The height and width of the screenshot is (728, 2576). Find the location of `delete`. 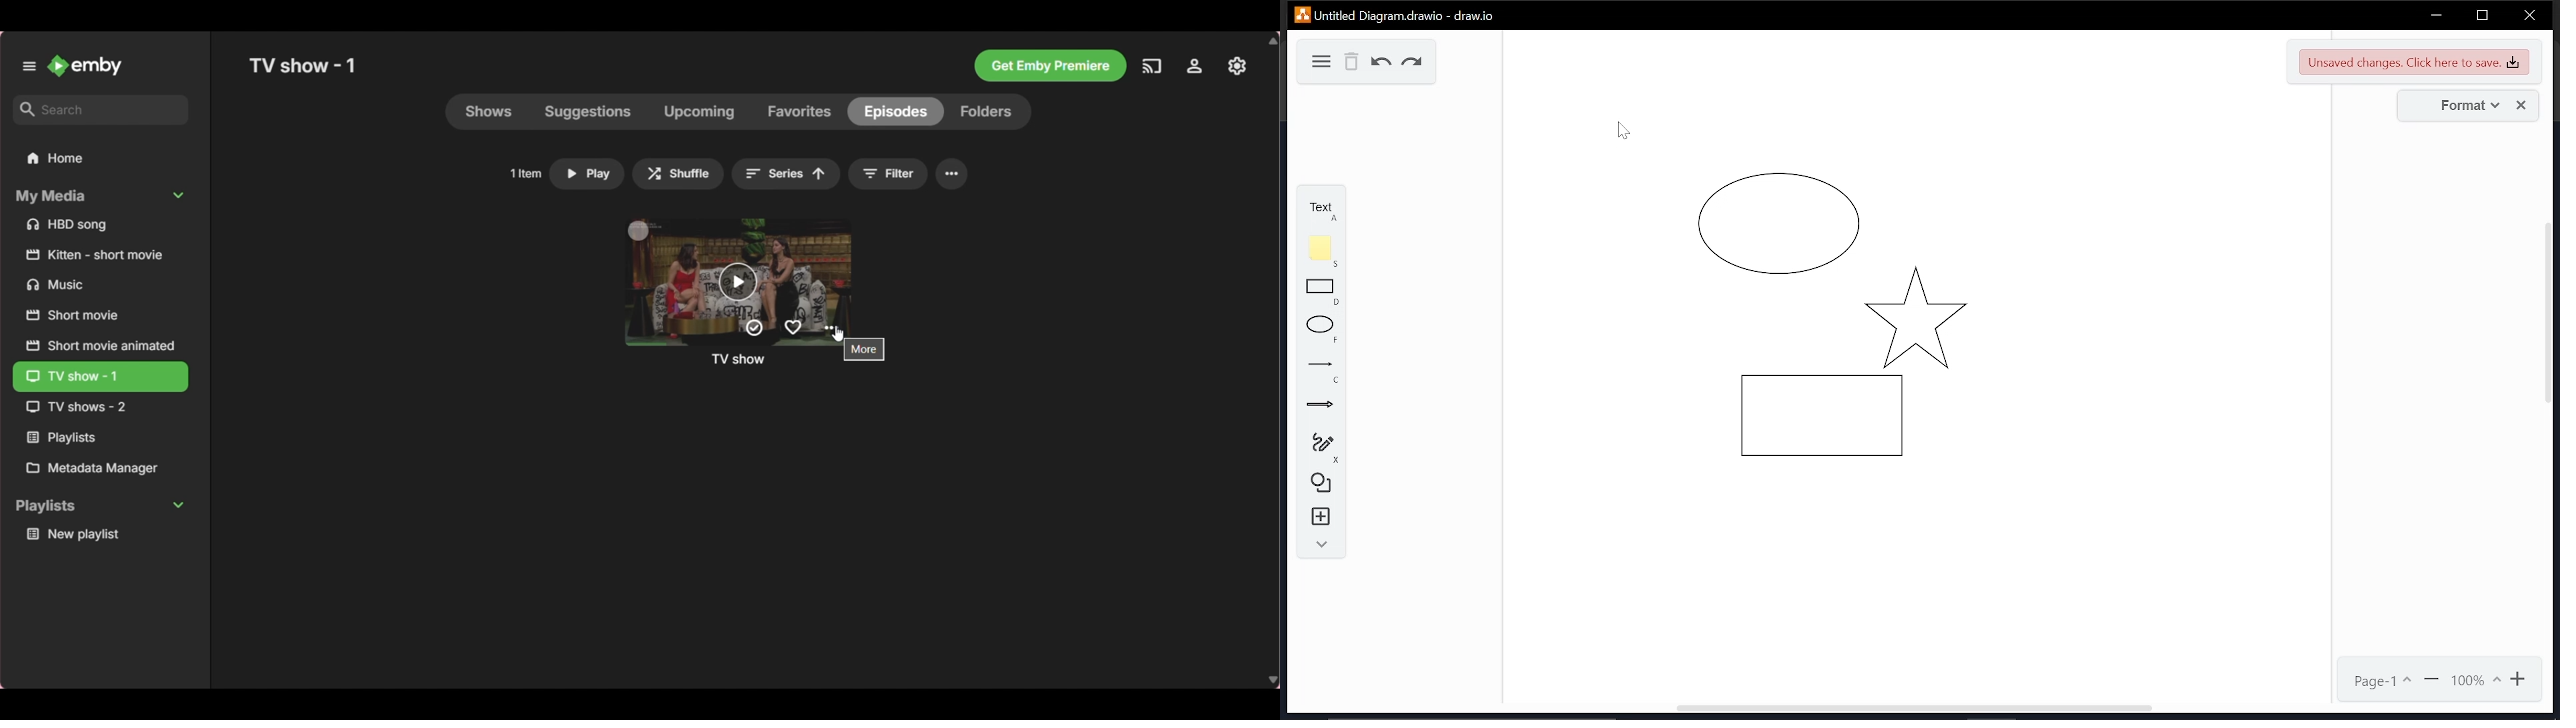

delete is located at coordinates (1353, 62).